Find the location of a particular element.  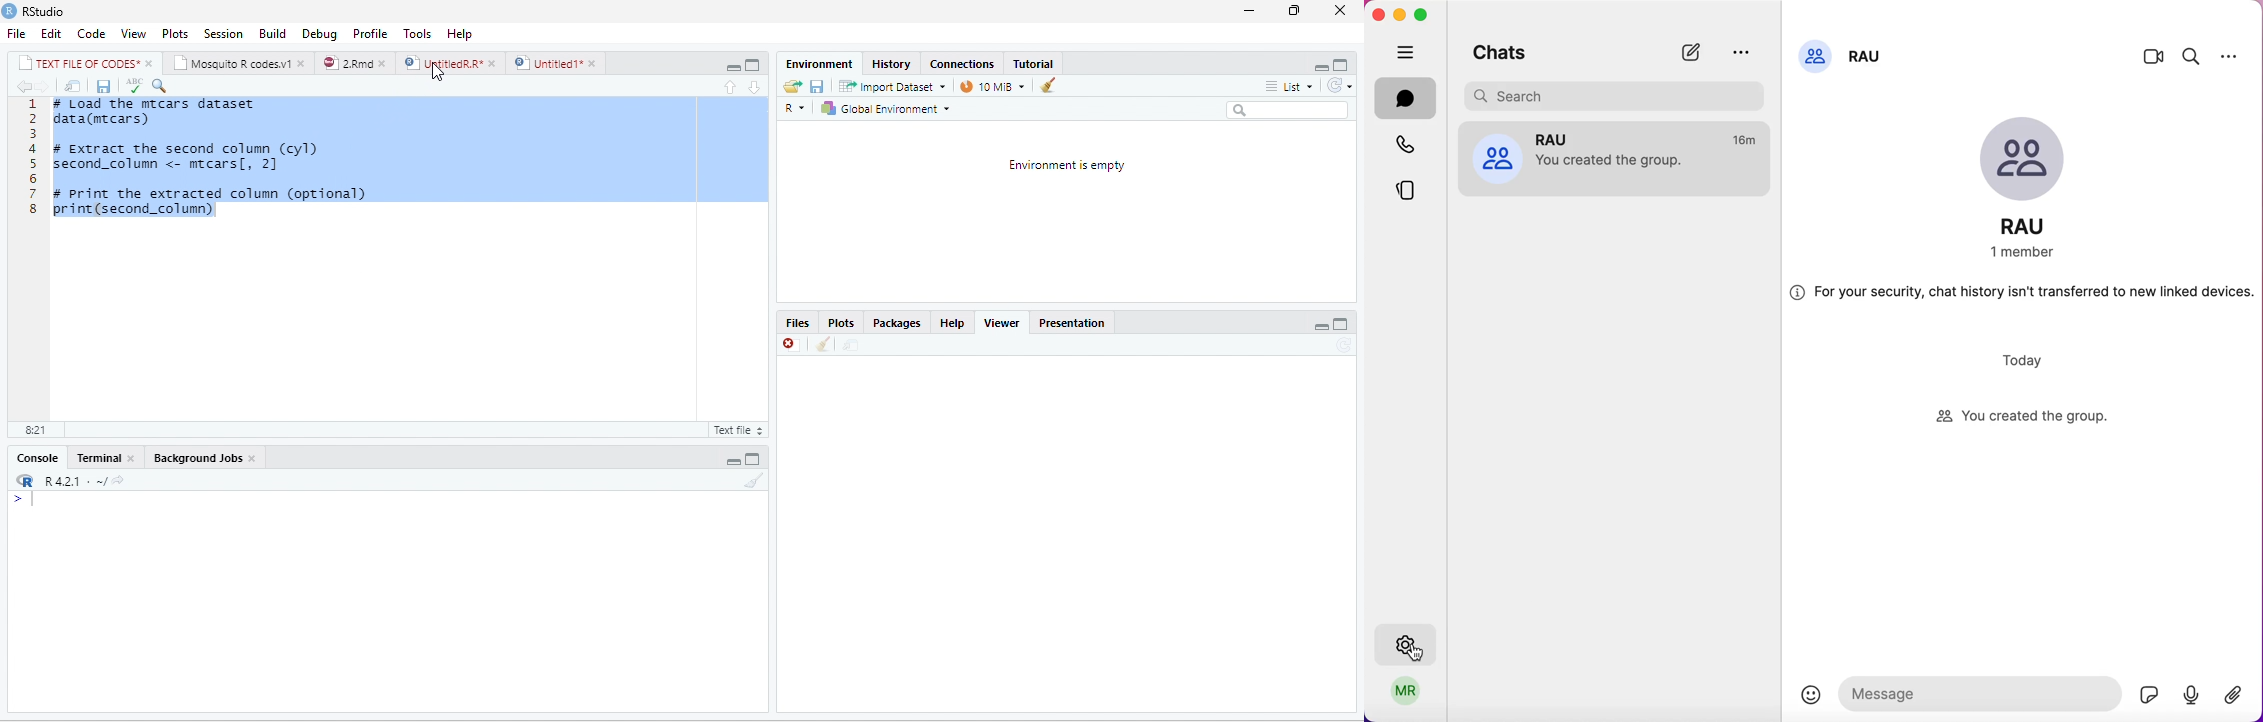

UnttiedR A is located at coordinates (443, 62).